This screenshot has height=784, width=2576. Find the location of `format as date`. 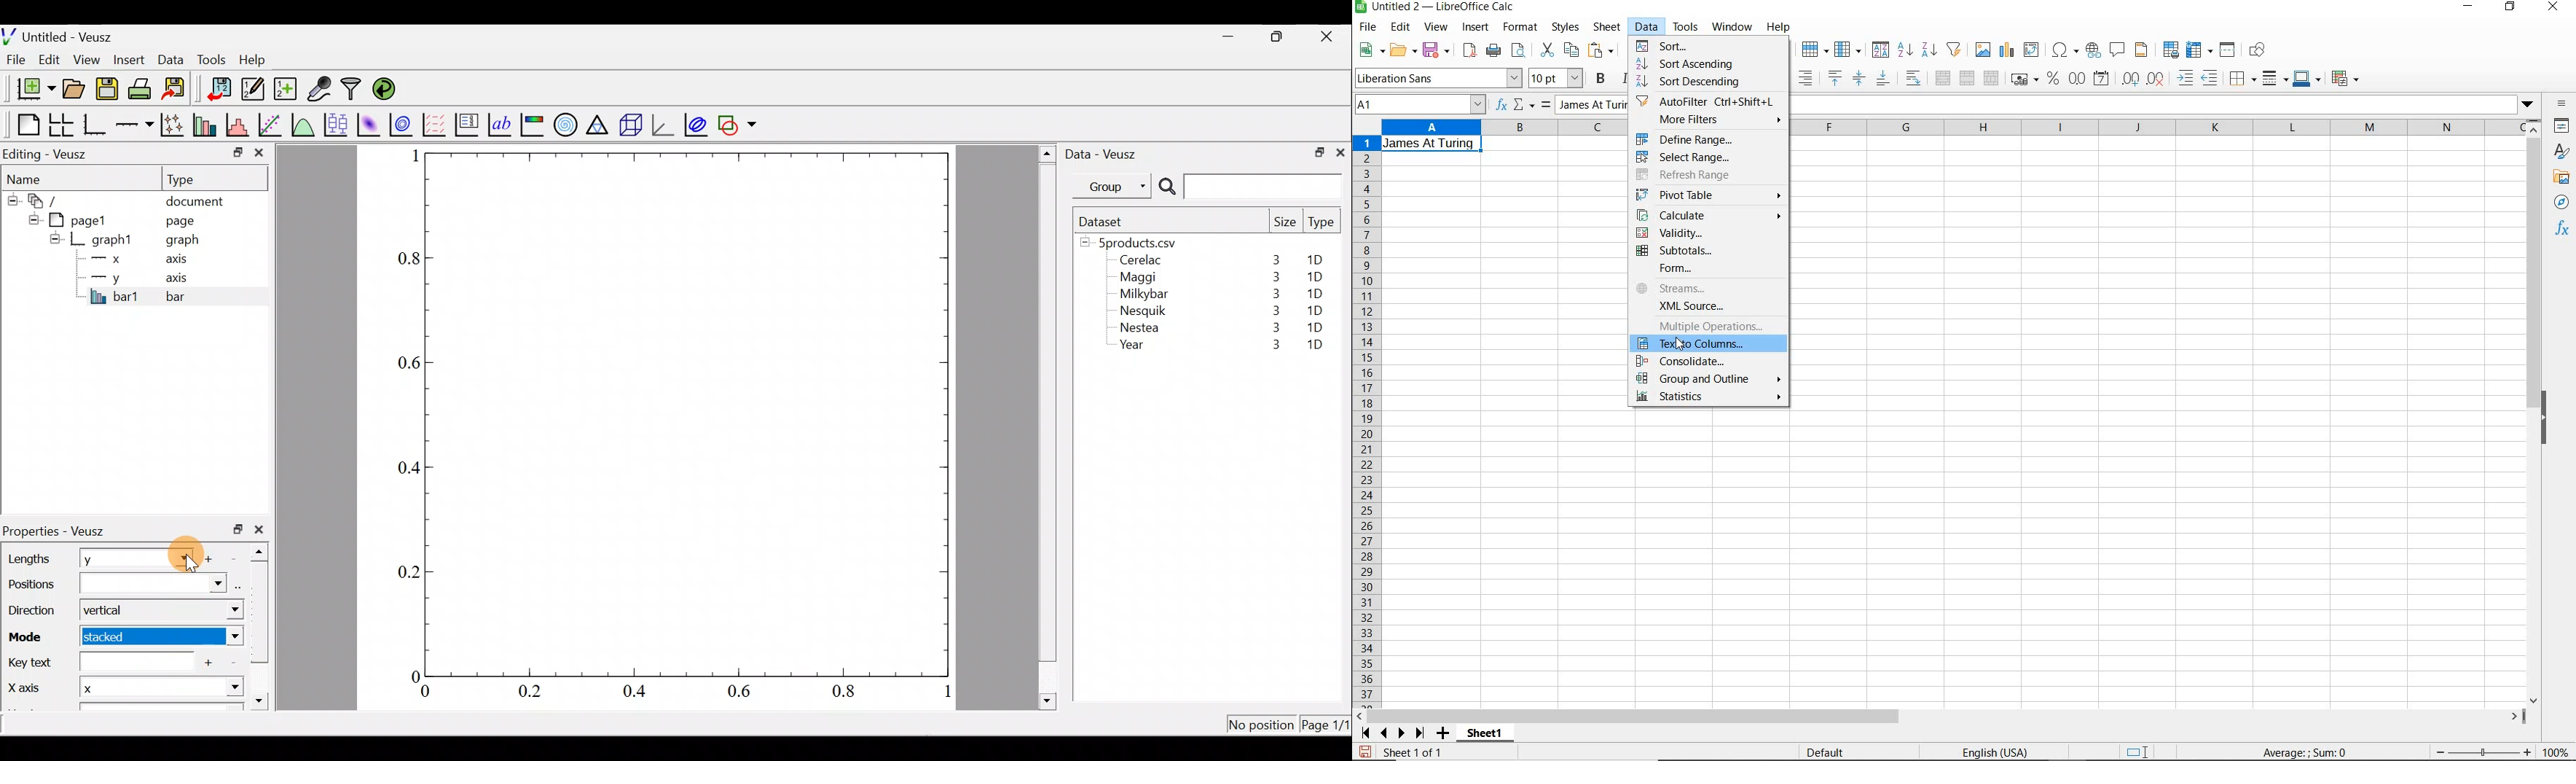

format as date is located at coordinates (2102, 80).